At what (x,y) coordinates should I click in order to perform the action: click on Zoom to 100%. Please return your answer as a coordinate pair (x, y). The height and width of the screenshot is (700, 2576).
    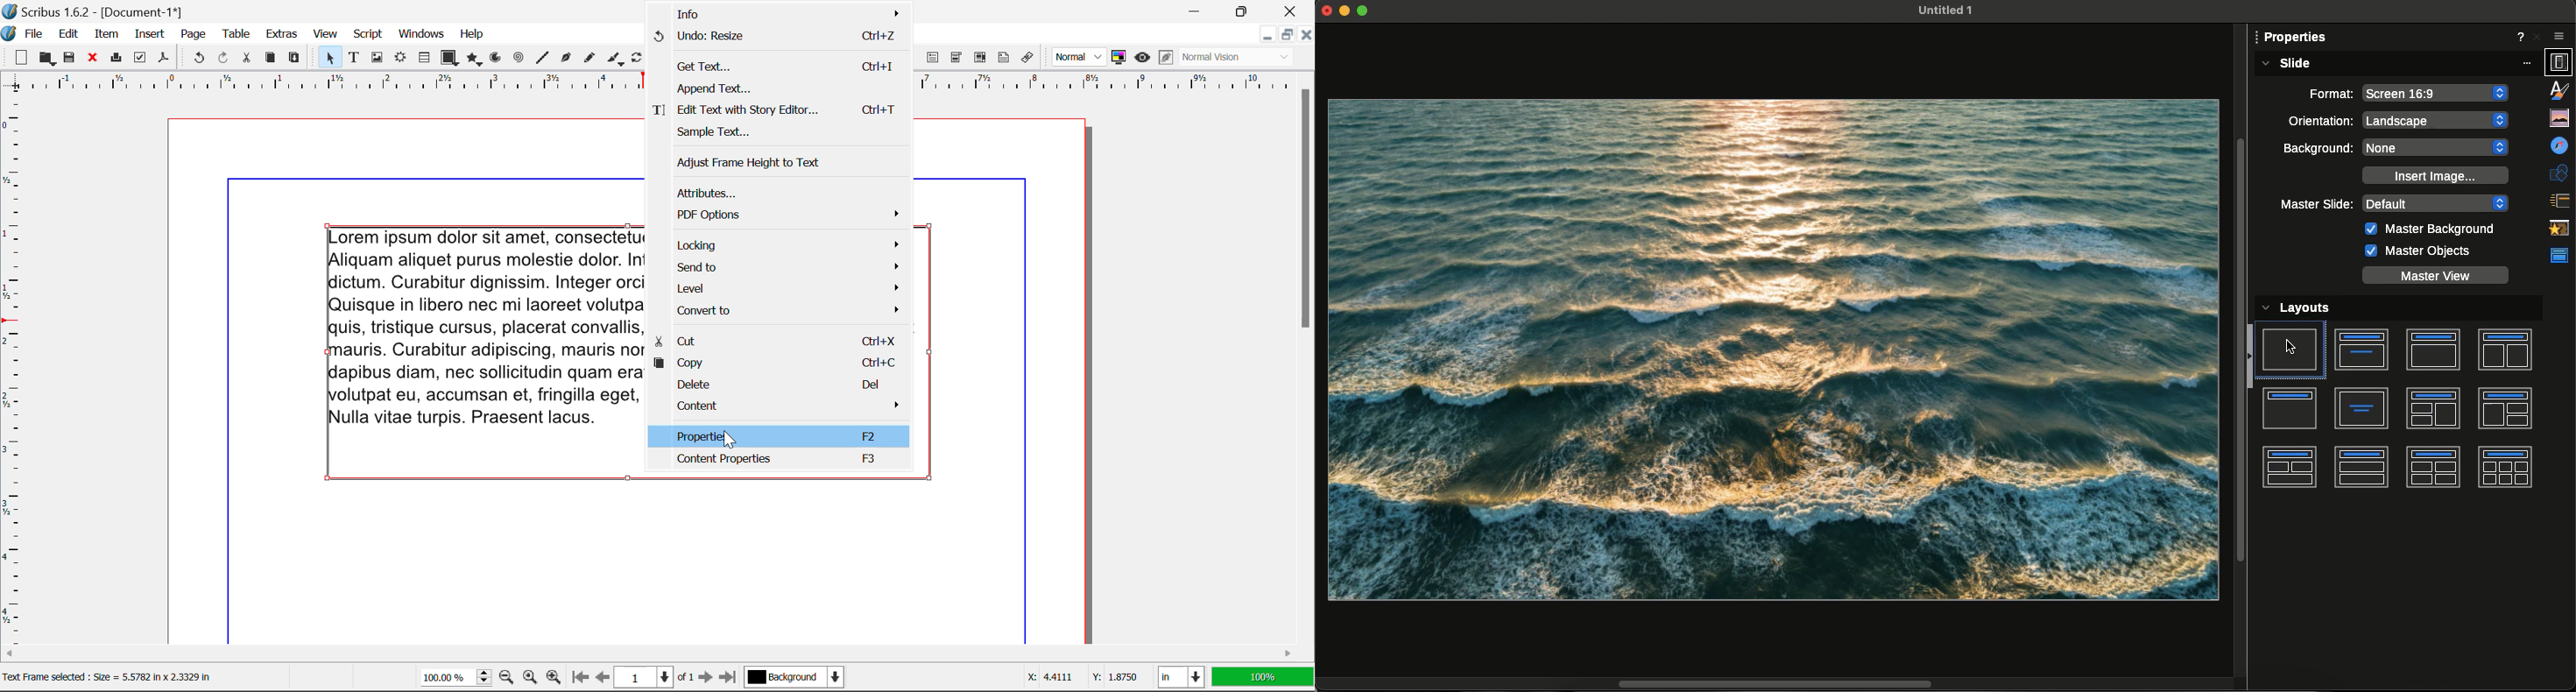
    Looking at the image, I should click on (531, 679).